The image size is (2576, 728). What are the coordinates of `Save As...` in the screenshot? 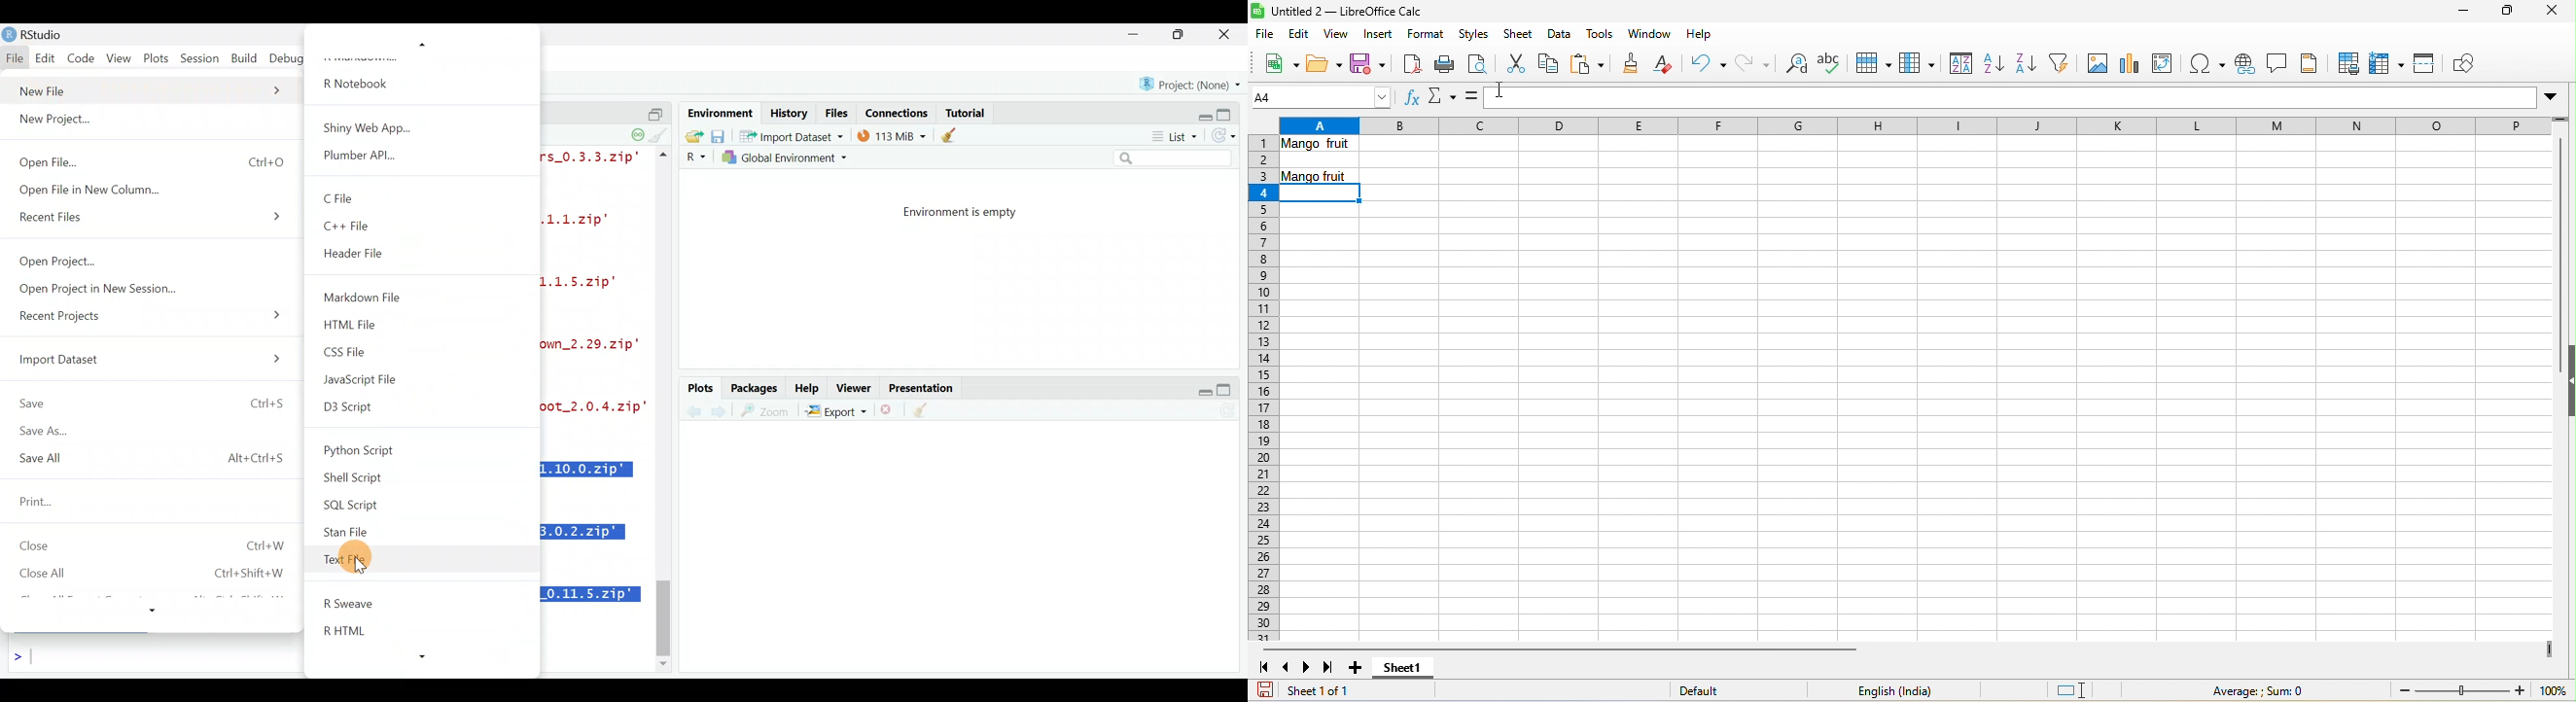 It's located at (59, 434).